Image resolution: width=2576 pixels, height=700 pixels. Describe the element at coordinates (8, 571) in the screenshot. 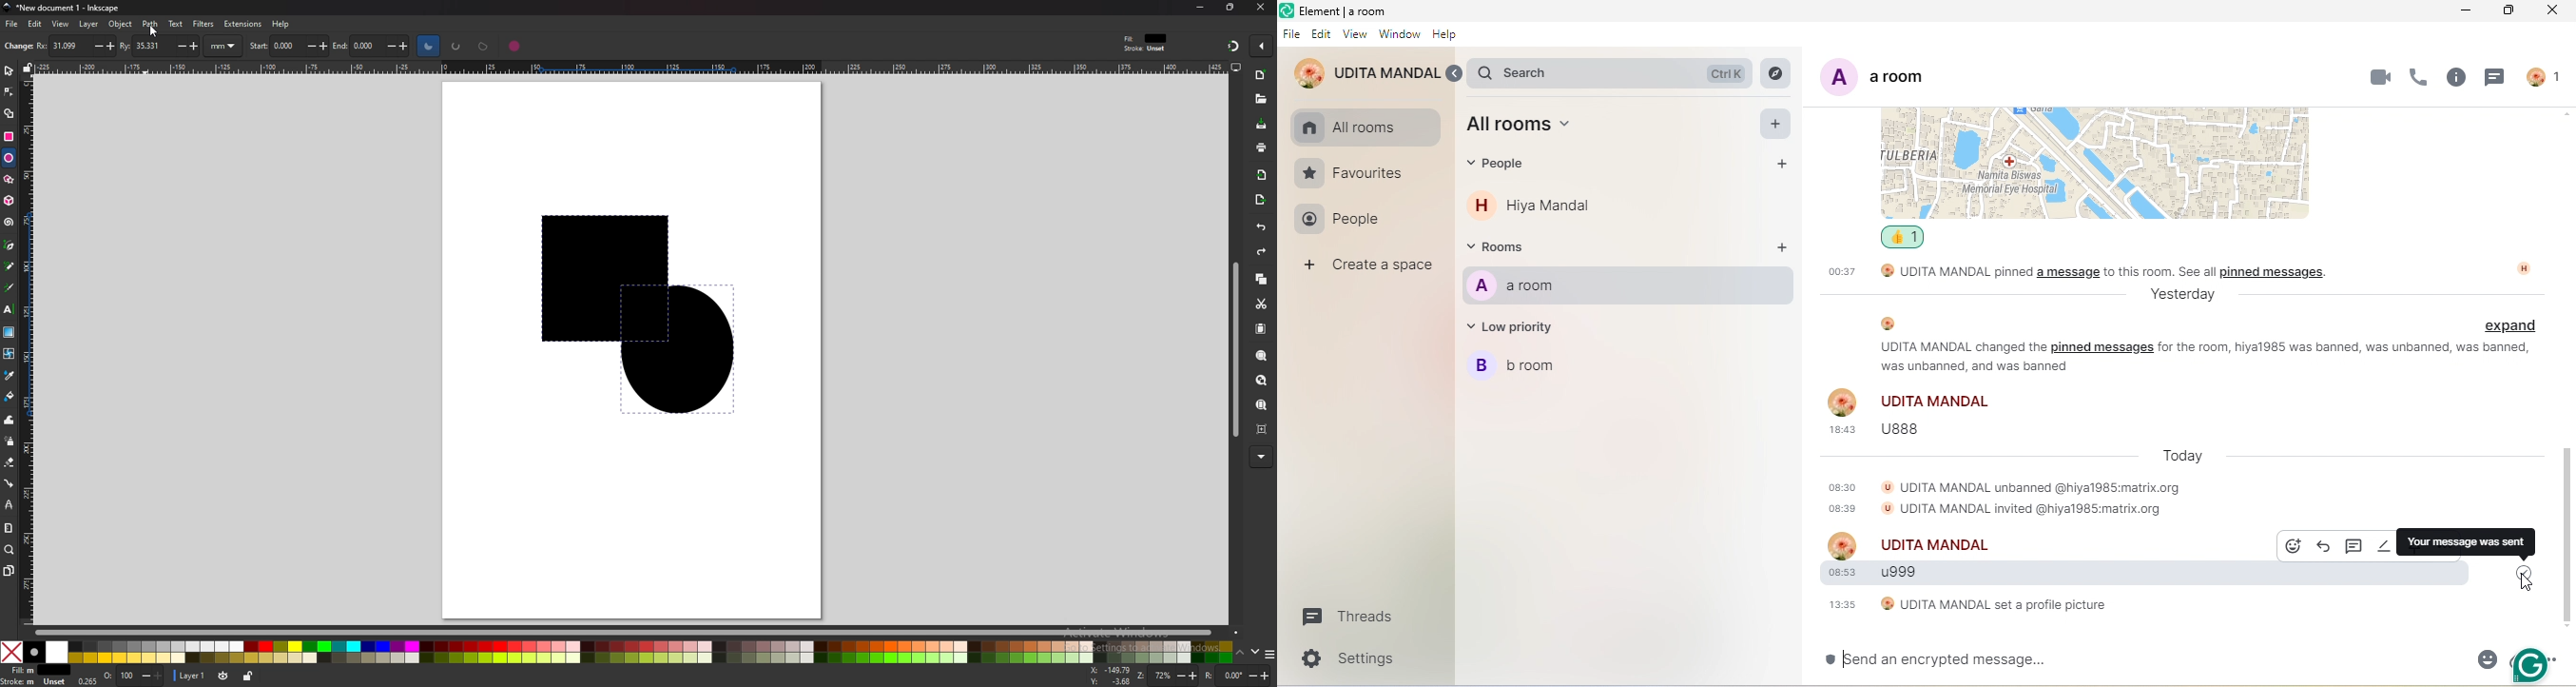

I see `pages` at that location.